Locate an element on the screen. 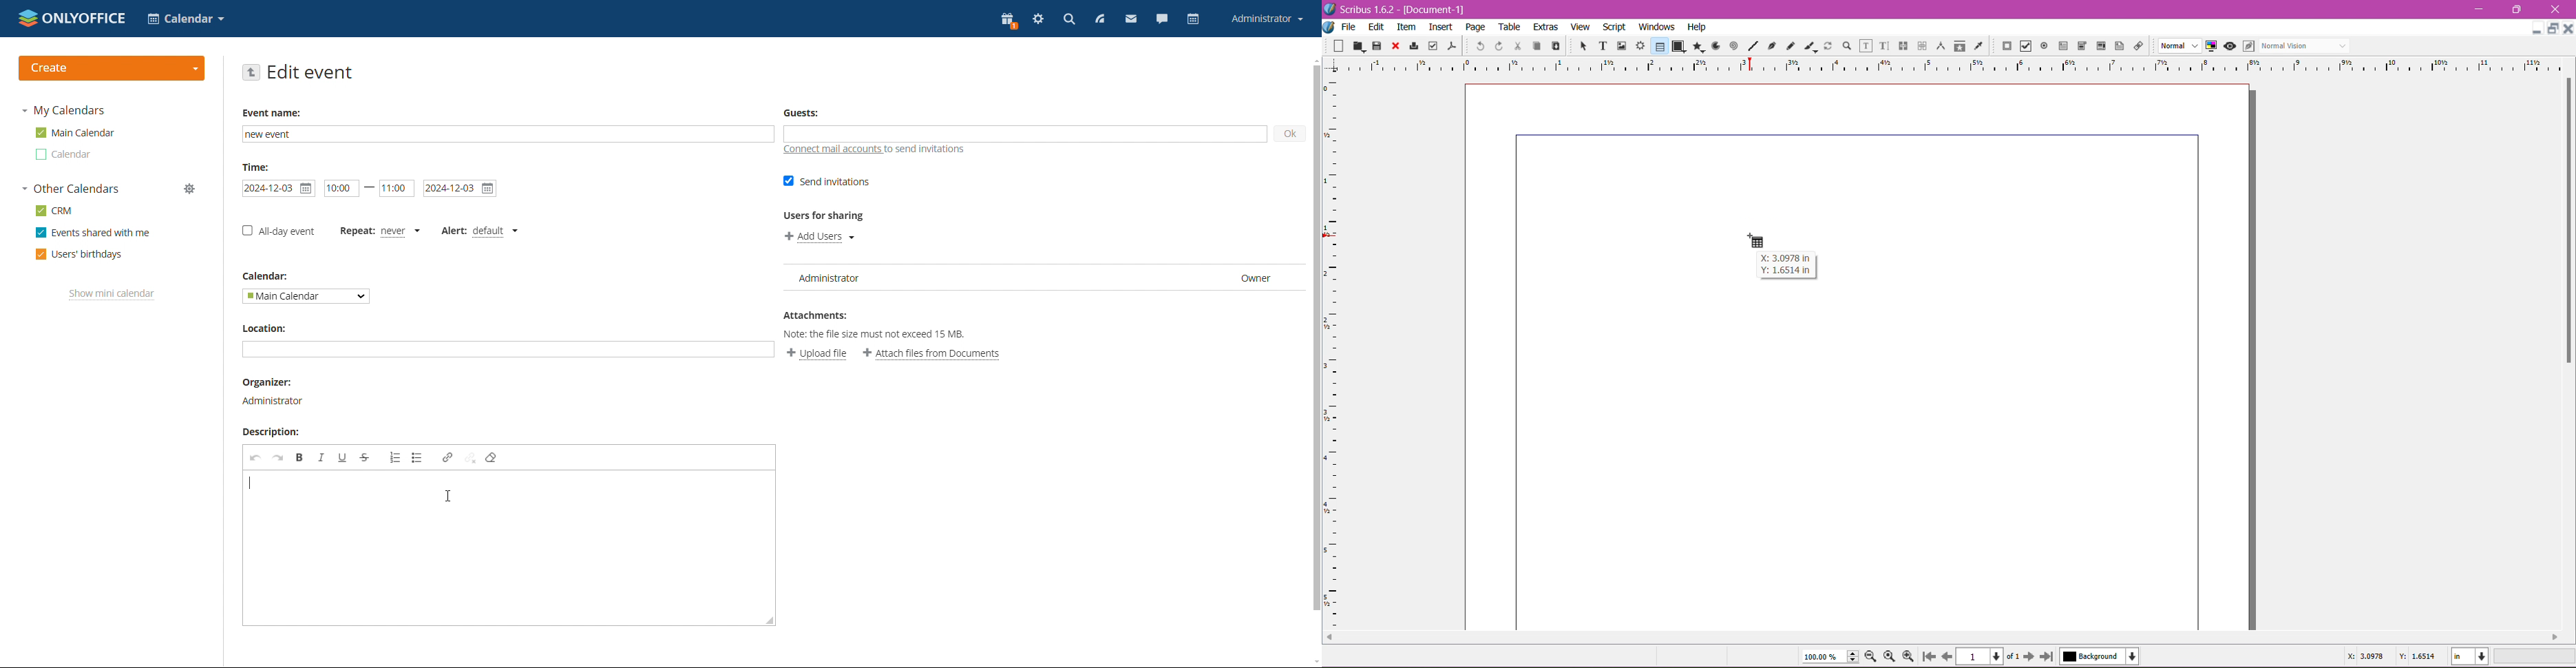  Open is located at coordinates (1360, 45).